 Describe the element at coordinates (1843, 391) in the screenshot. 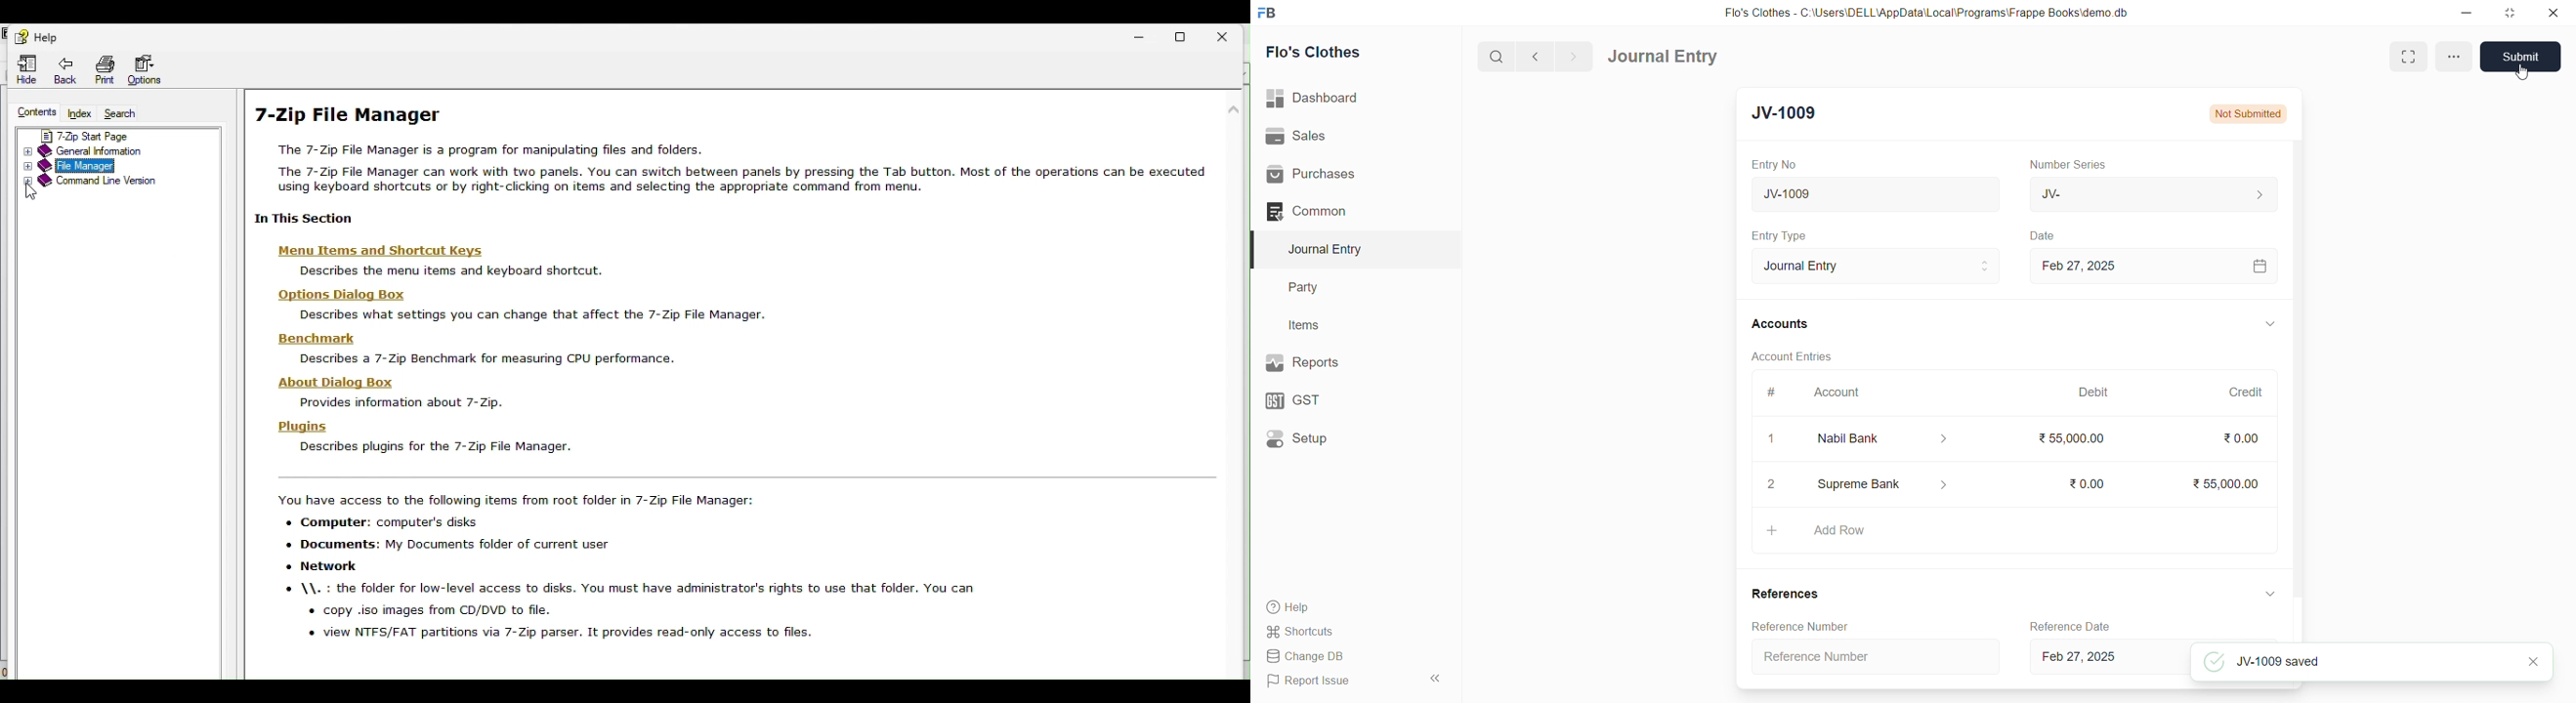

I see `Account` at that location.